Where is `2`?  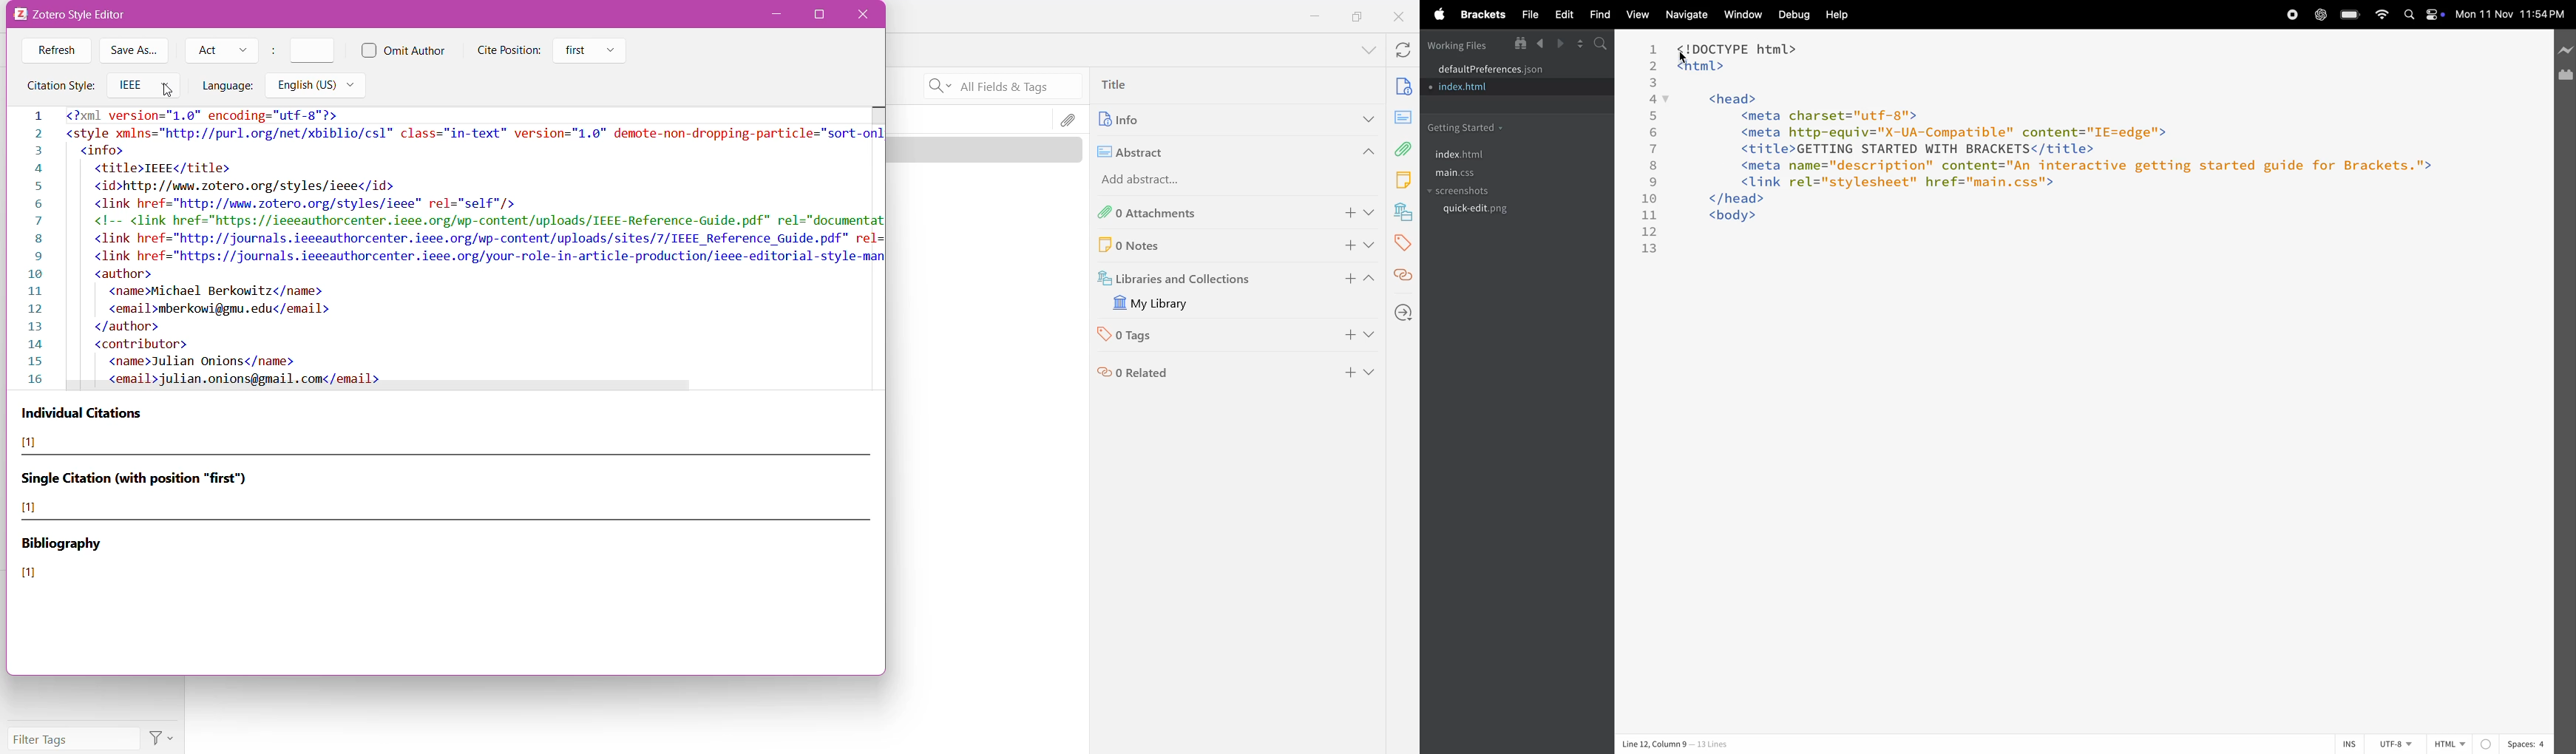 2 is located at coordinates (1654, 66).